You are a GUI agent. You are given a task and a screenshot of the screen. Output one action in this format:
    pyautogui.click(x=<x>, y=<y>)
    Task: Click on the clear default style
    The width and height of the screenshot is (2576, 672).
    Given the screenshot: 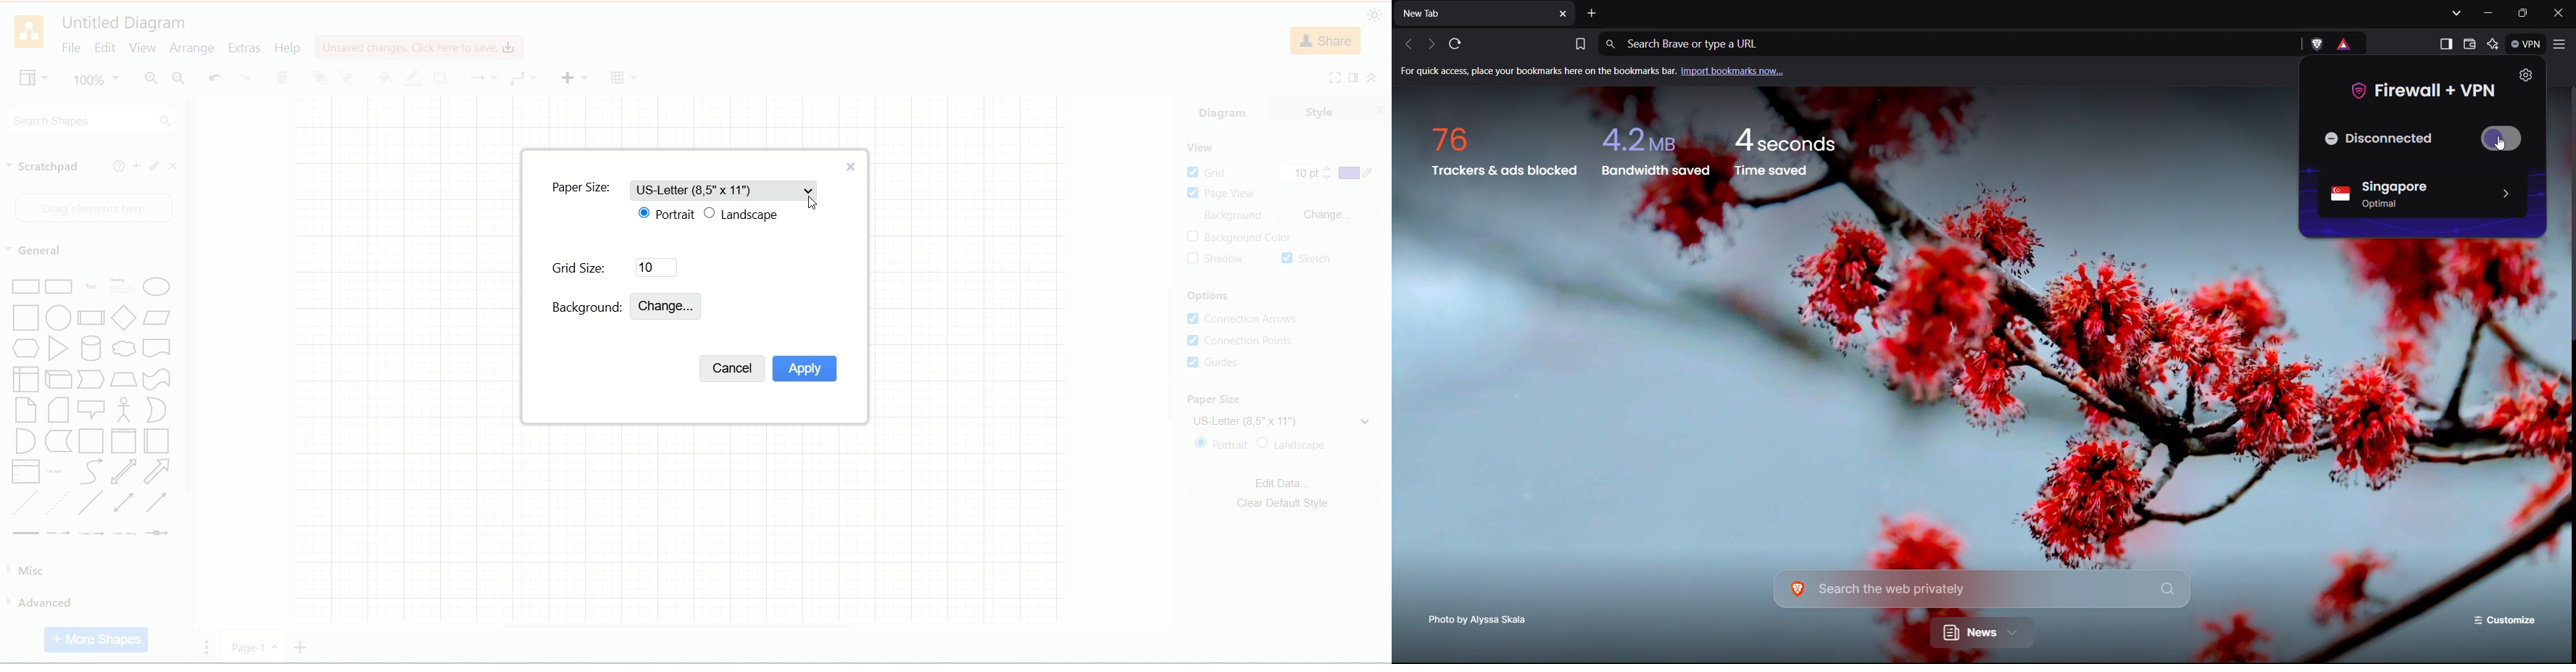 What is the action you would take?
    pyautogui.click(x=1281, y=505)
    